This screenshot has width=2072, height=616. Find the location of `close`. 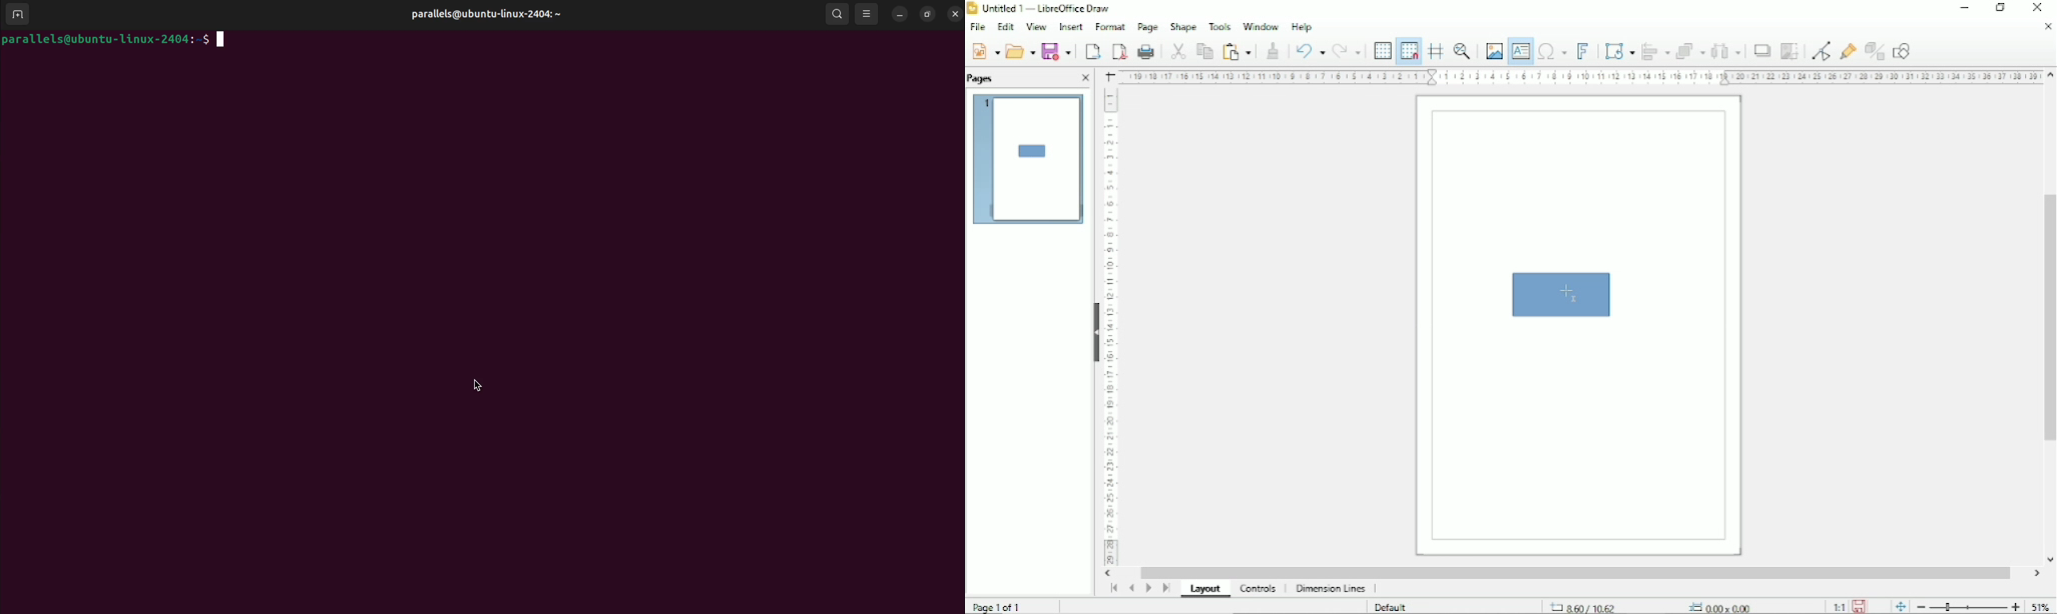

close is located at coordinates (954, 12).